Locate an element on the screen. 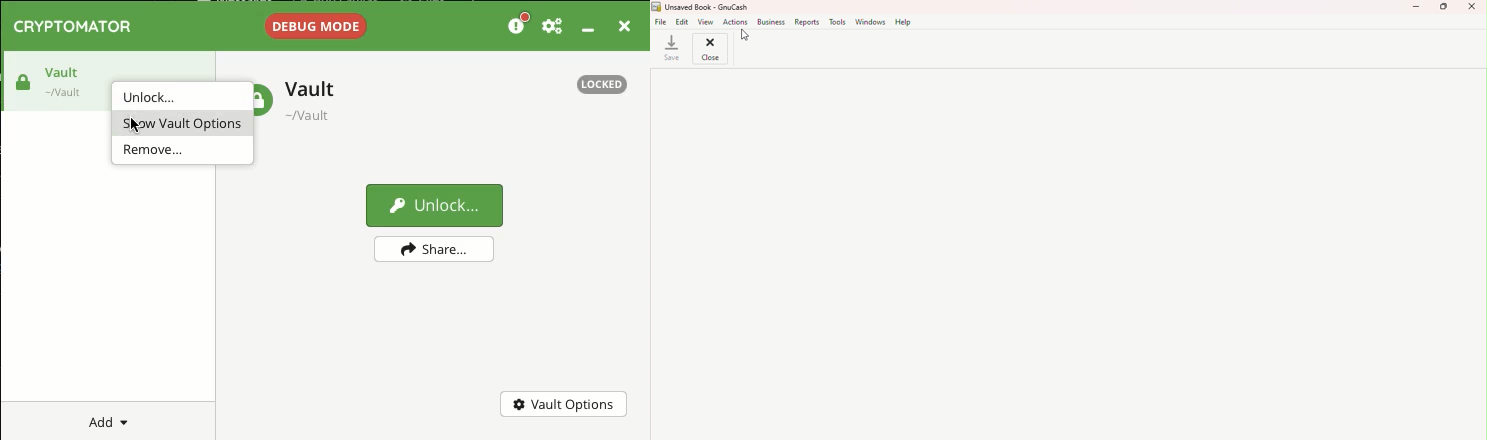  settings is located at coordinates (553, 26).